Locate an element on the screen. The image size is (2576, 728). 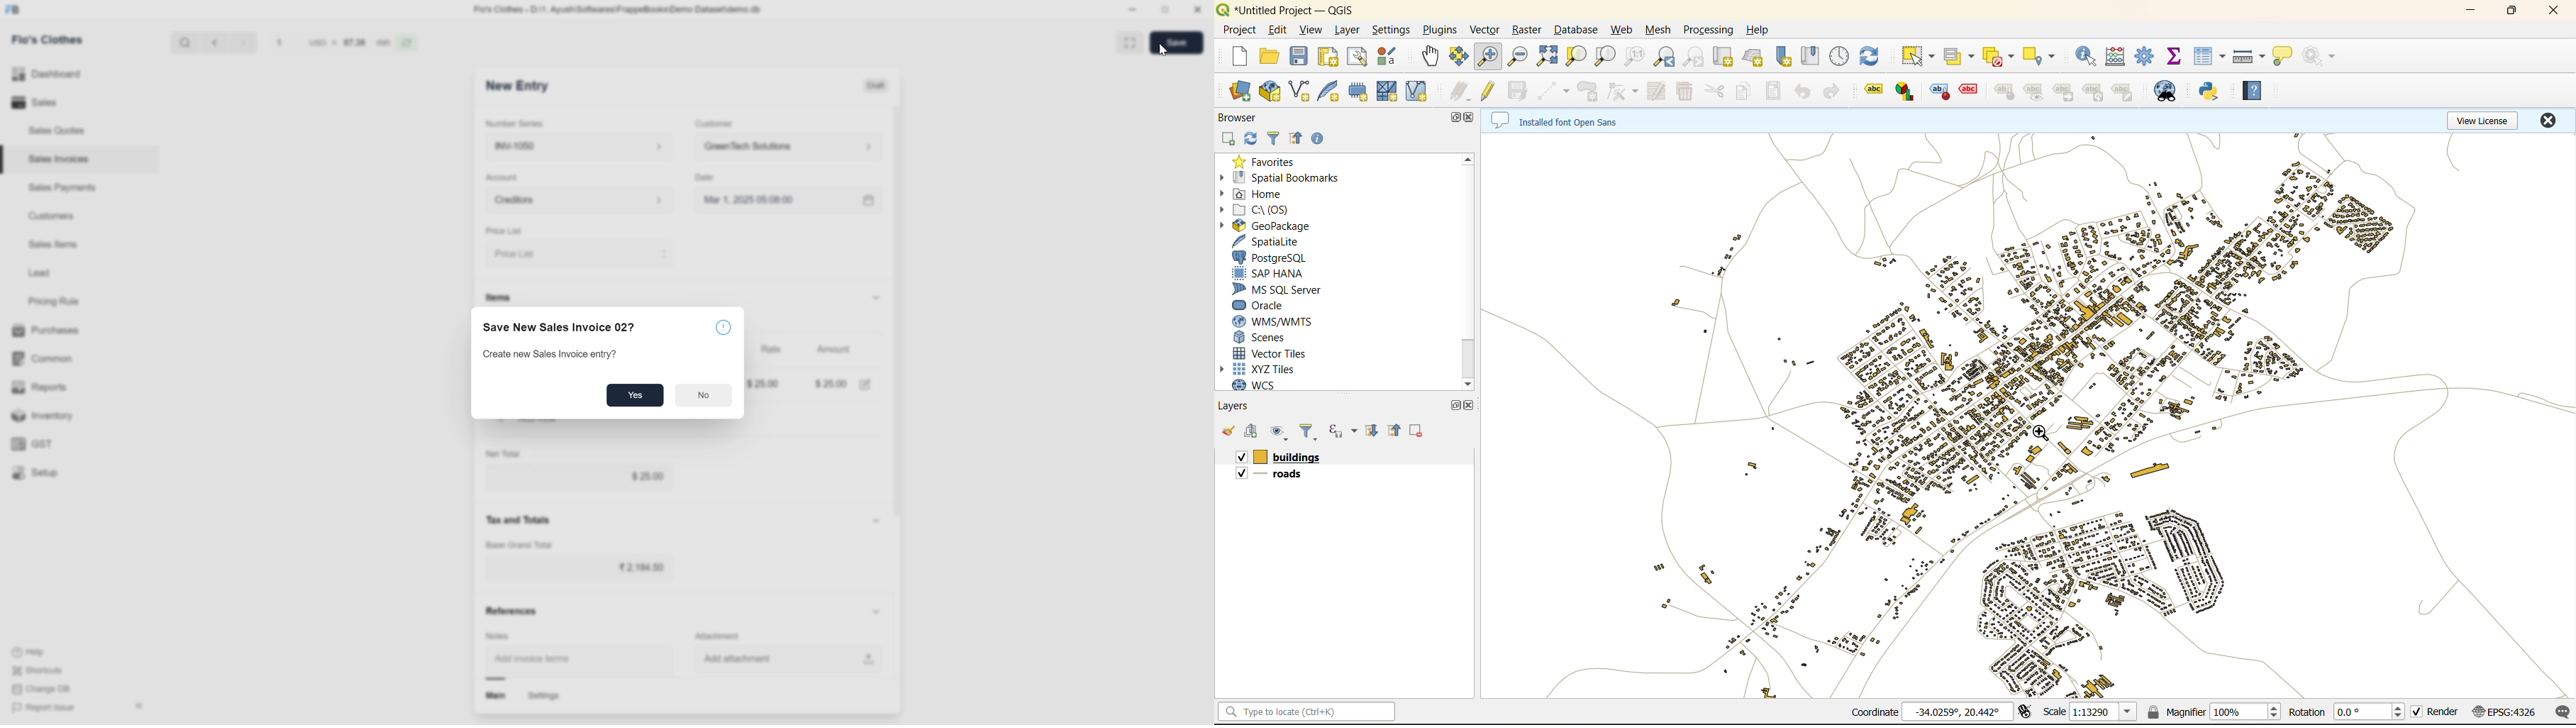
measure line is located at coordinates (2249, 54).